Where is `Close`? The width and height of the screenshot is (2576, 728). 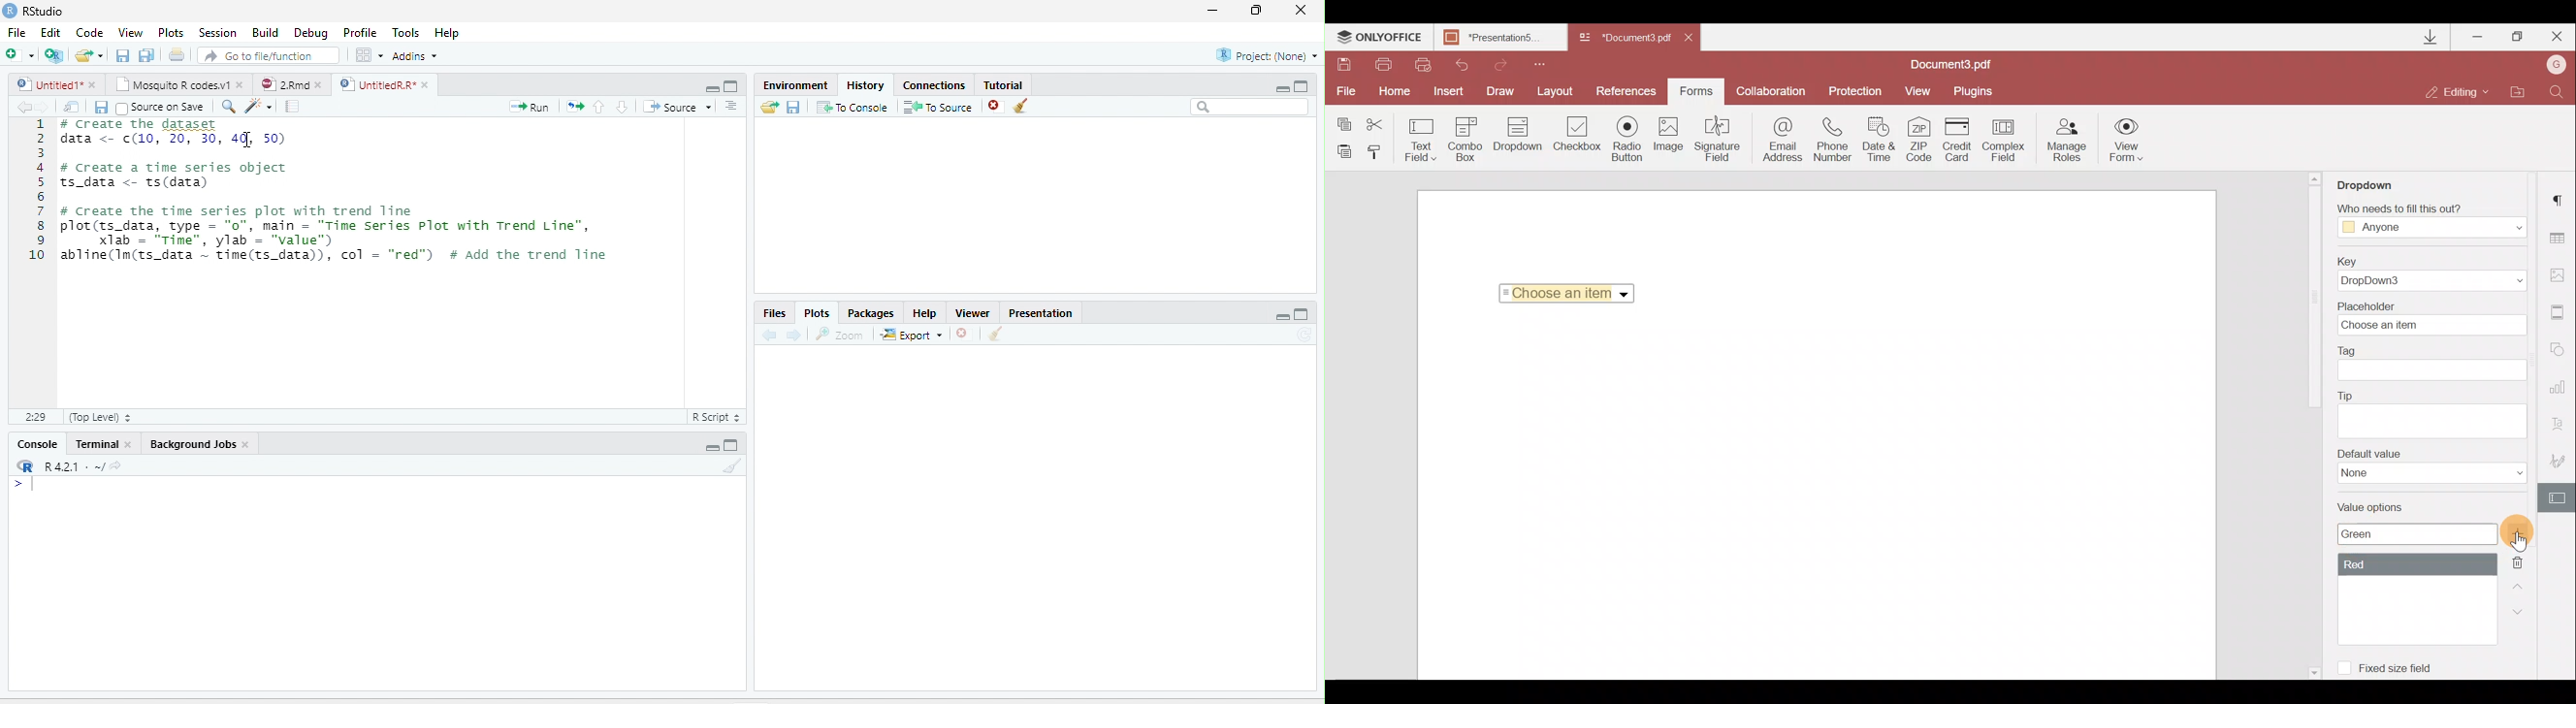 Close is located at coordinates (1696, 40).